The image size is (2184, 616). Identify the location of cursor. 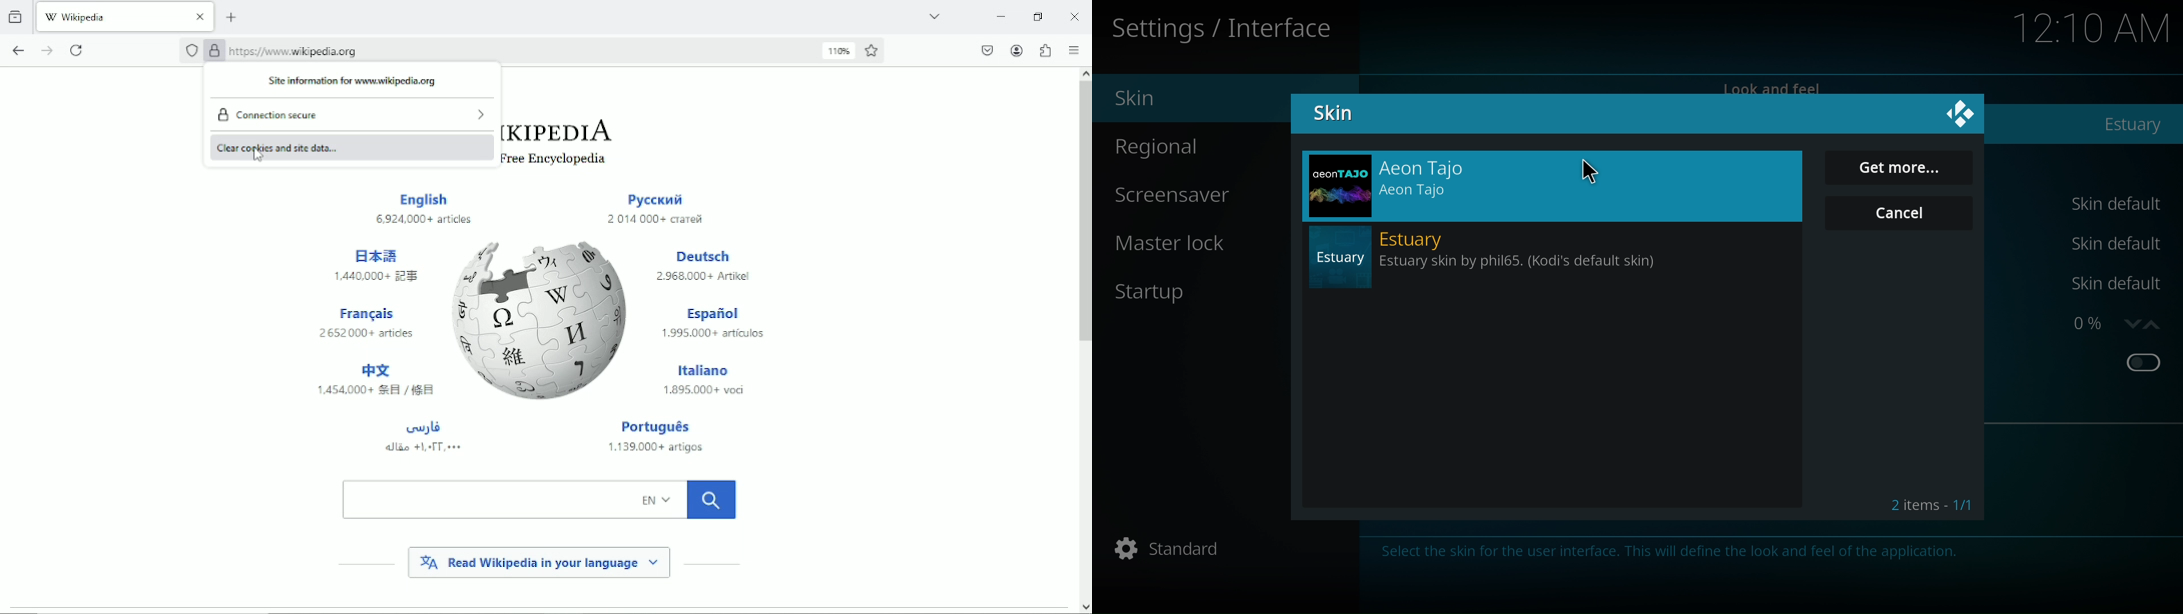
(1594, 172).